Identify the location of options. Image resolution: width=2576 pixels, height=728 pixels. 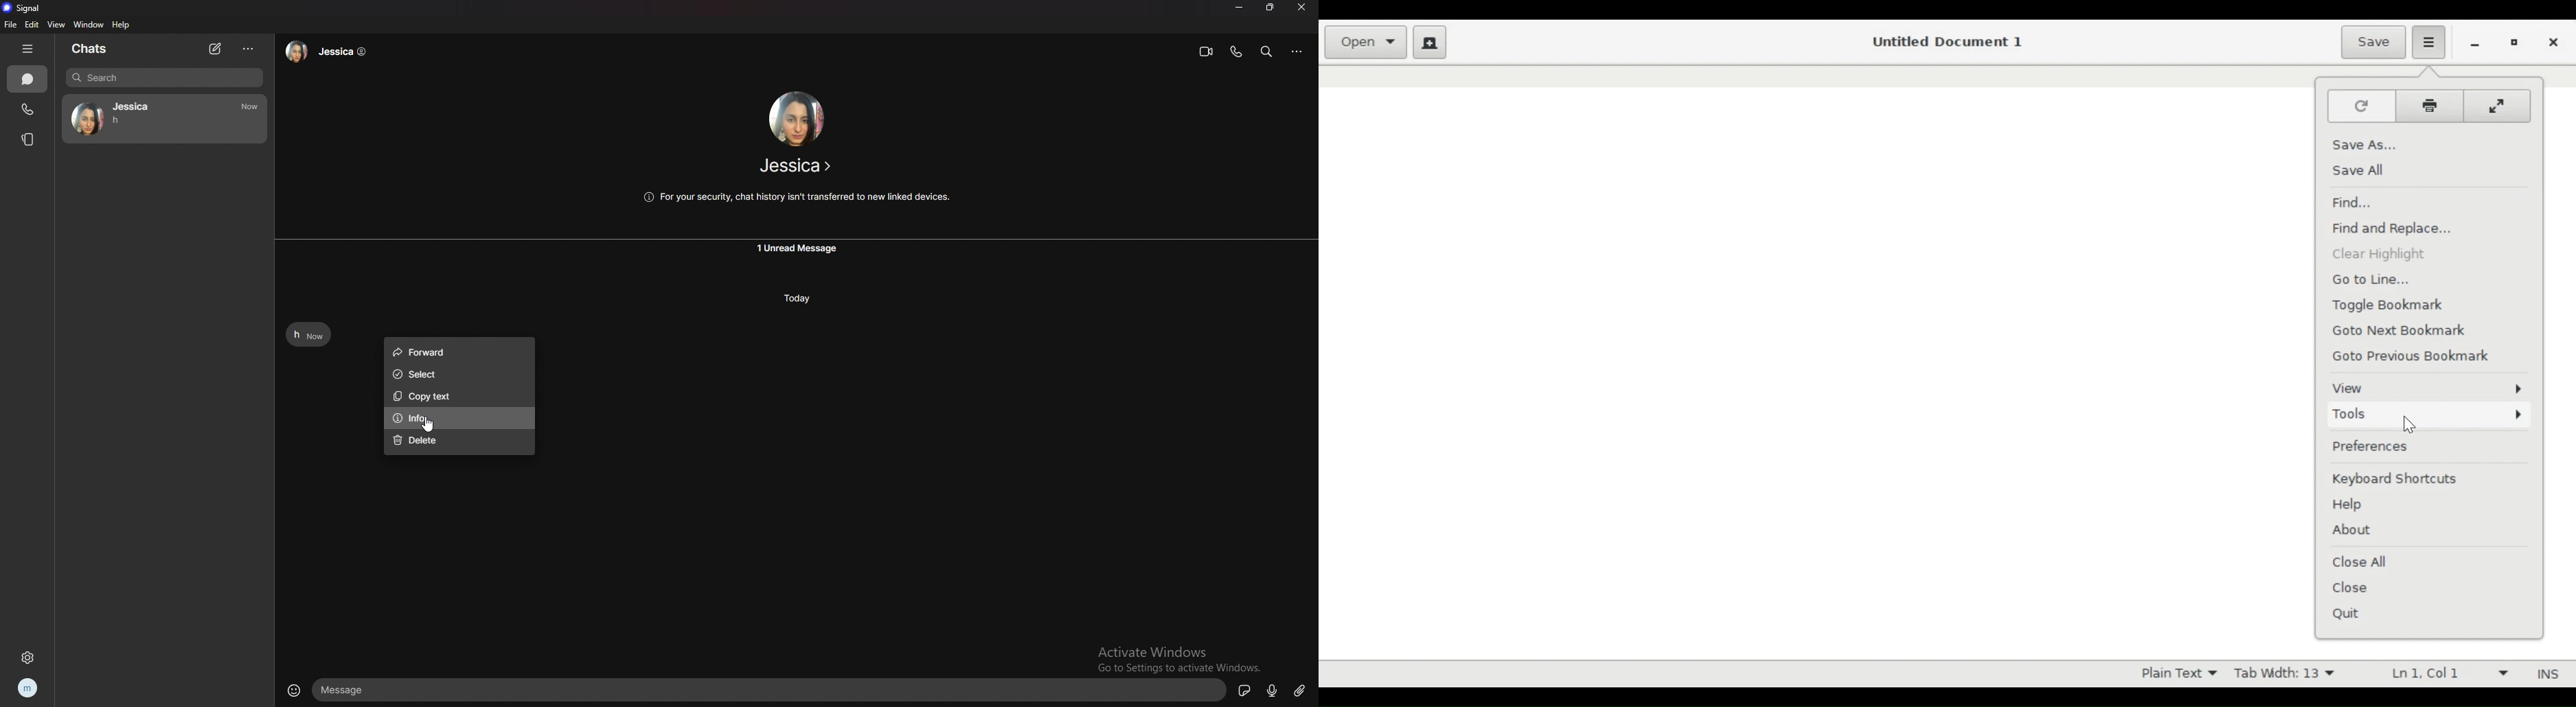
(1300, 51).